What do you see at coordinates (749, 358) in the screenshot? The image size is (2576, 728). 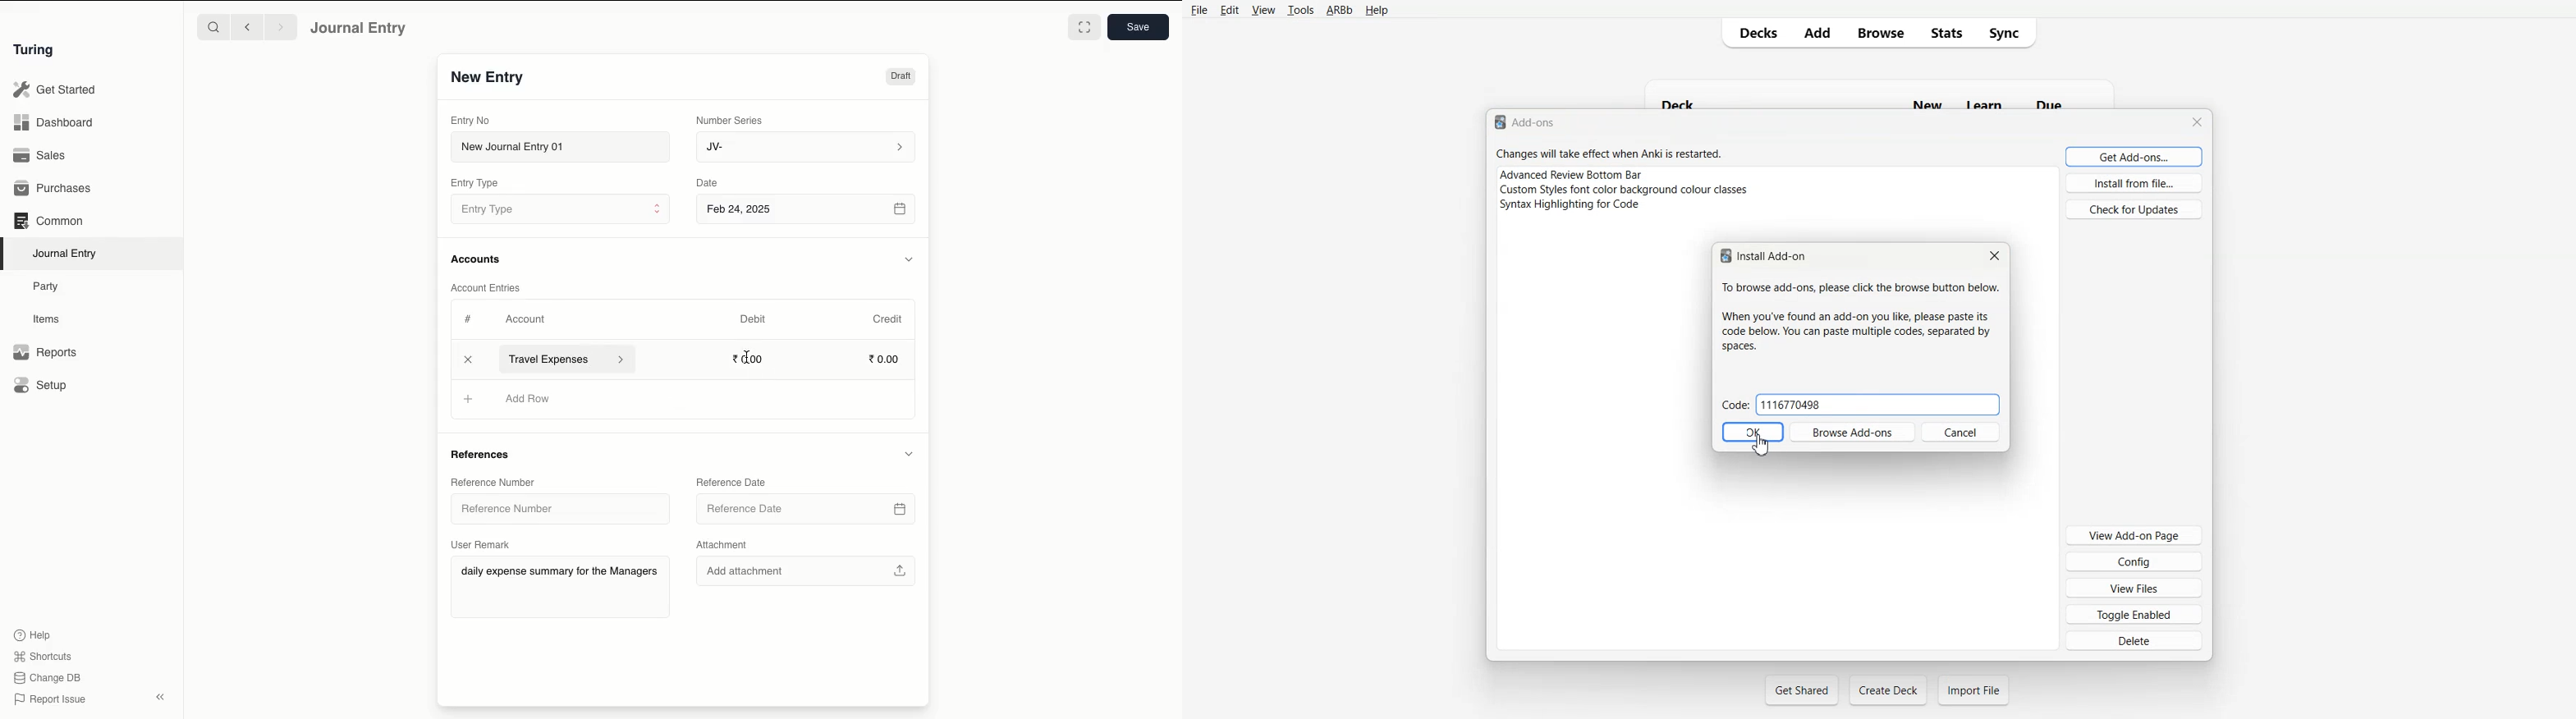 I see `0.00` at bounding box center [749, 358].